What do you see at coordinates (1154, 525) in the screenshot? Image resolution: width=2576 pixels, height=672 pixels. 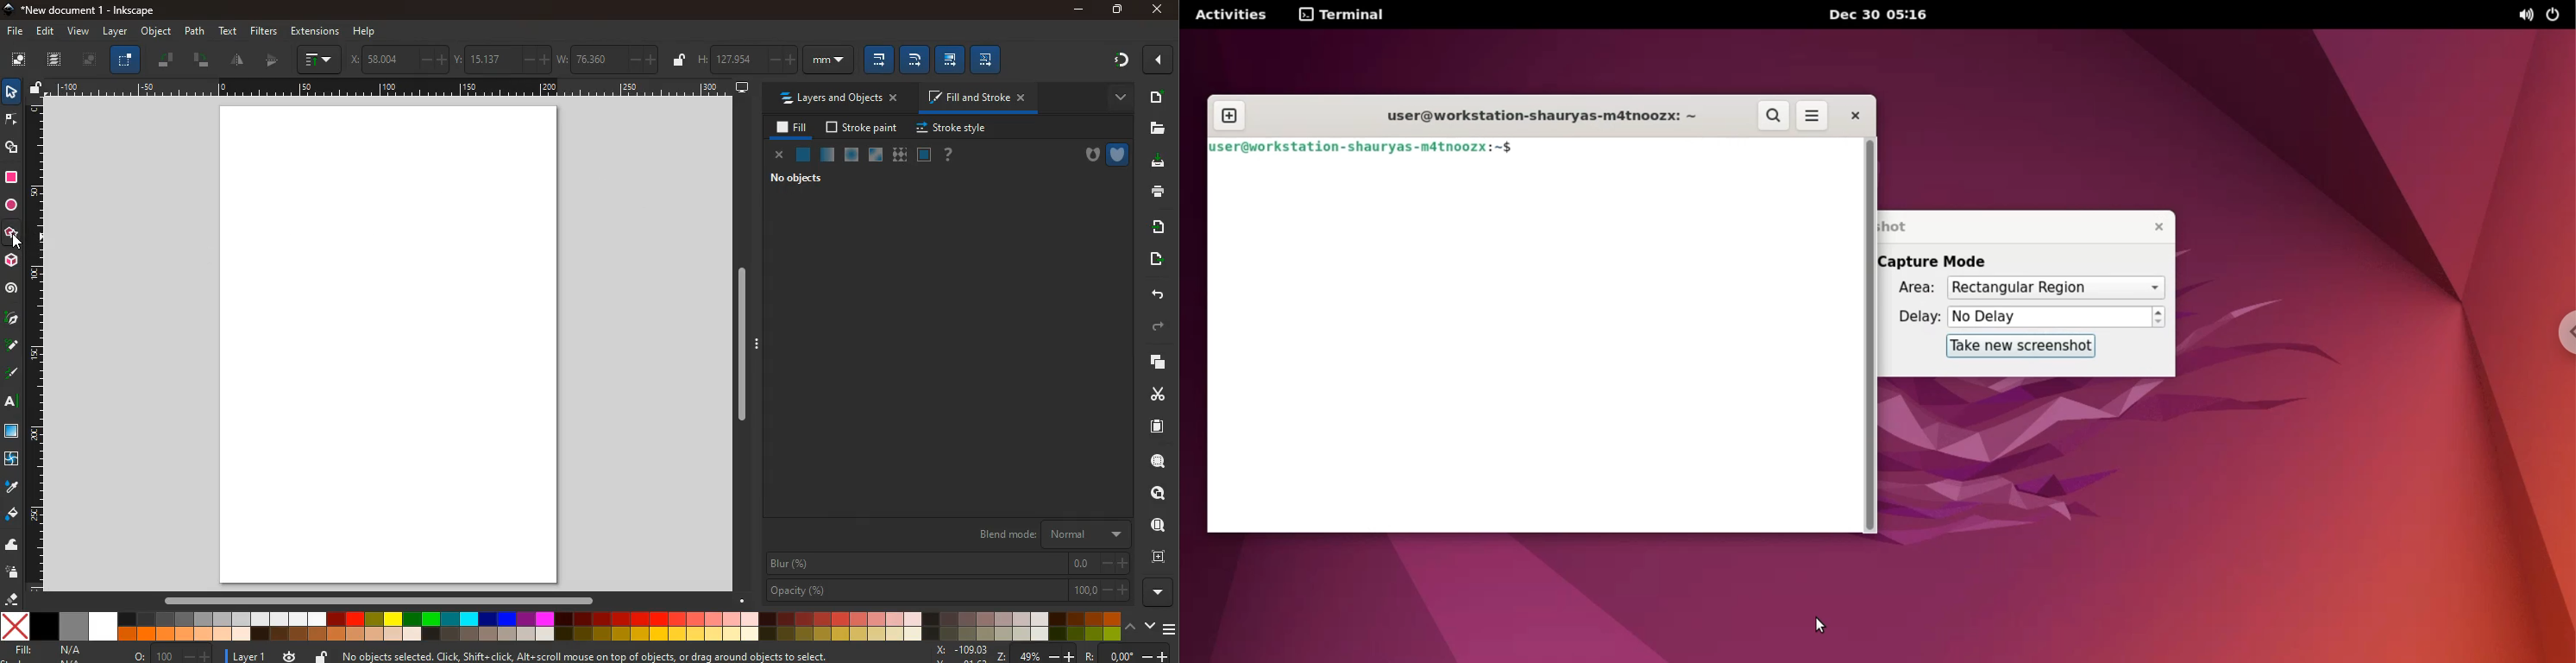 I see `find` at bounding box center [1154, 525].